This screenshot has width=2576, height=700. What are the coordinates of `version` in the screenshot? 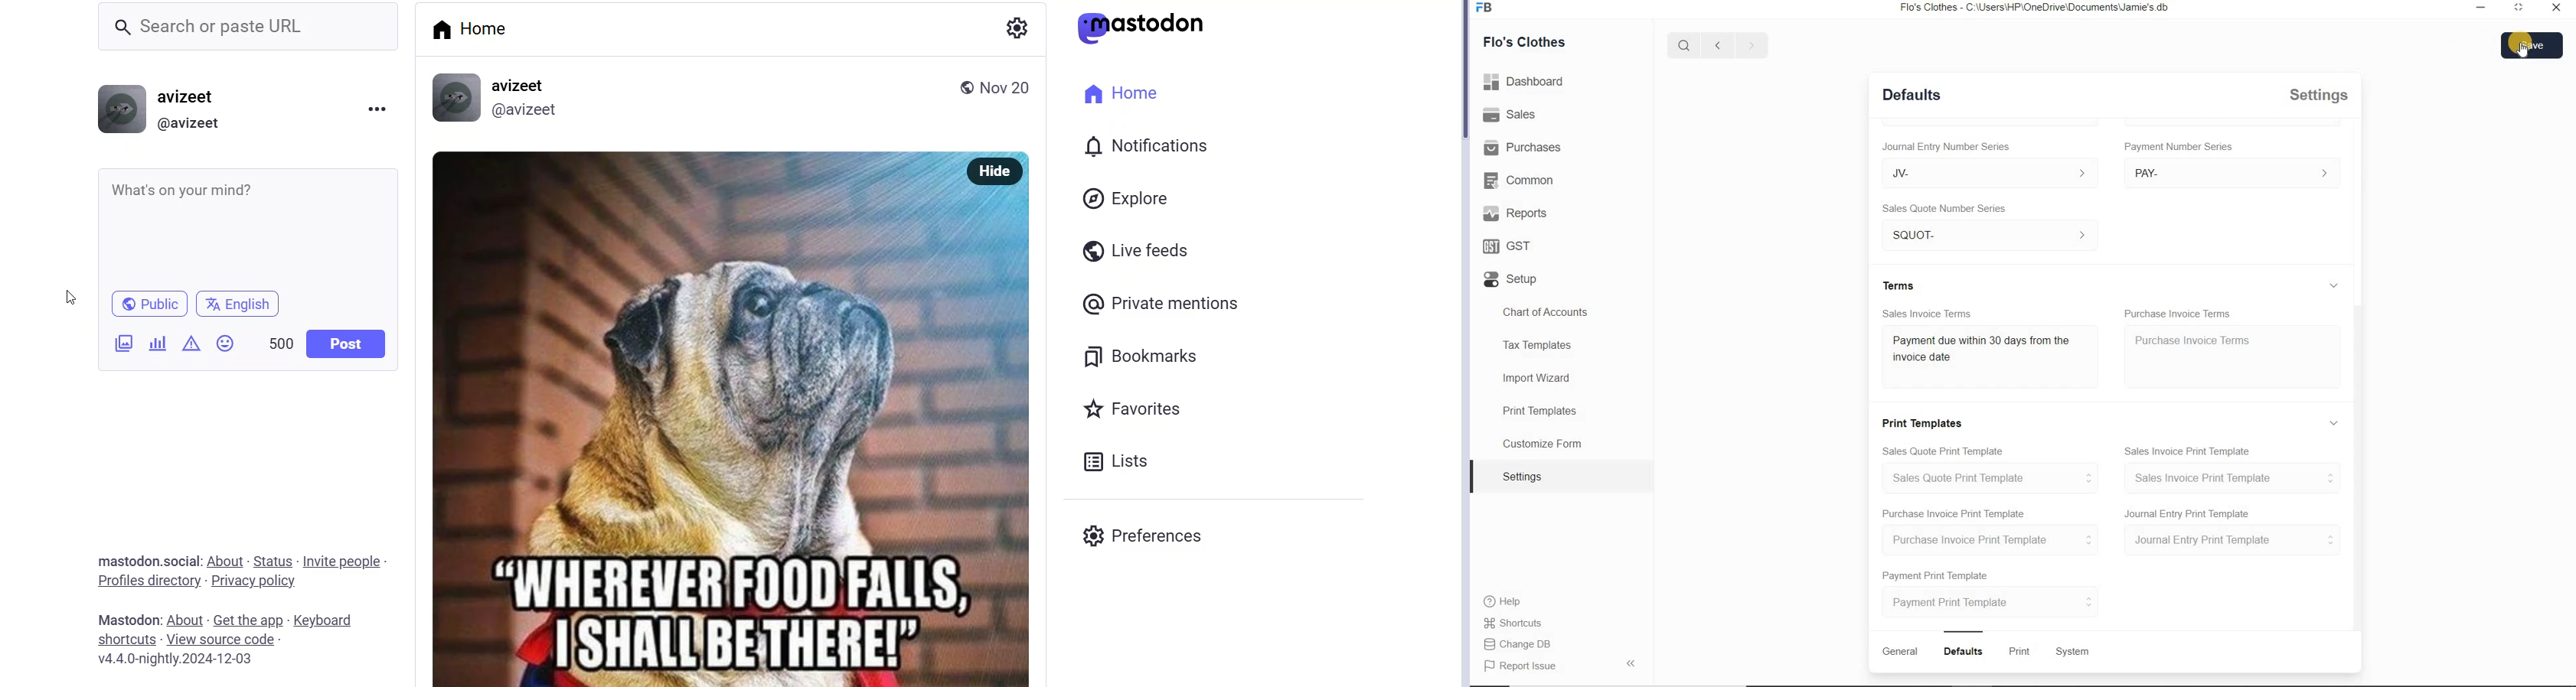 It's located at (186, 660).